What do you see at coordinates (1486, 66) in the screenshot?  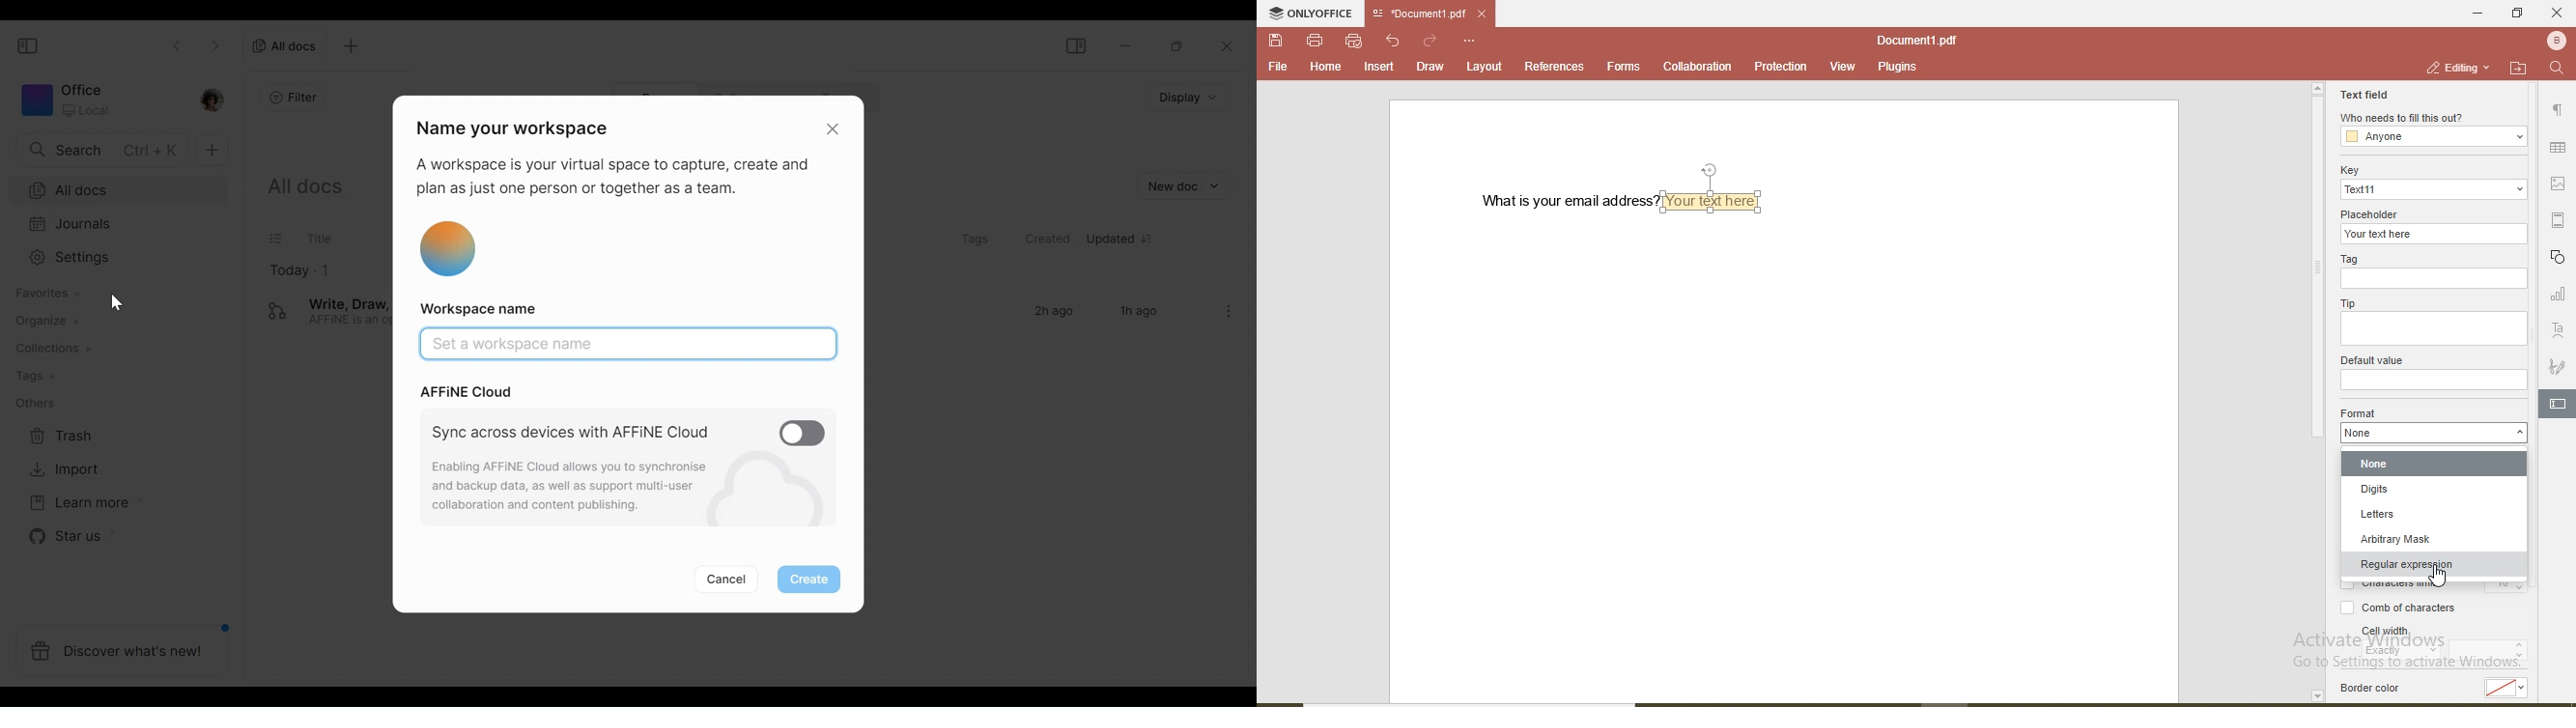 I see `layout` at bounding box center [1486, 66].